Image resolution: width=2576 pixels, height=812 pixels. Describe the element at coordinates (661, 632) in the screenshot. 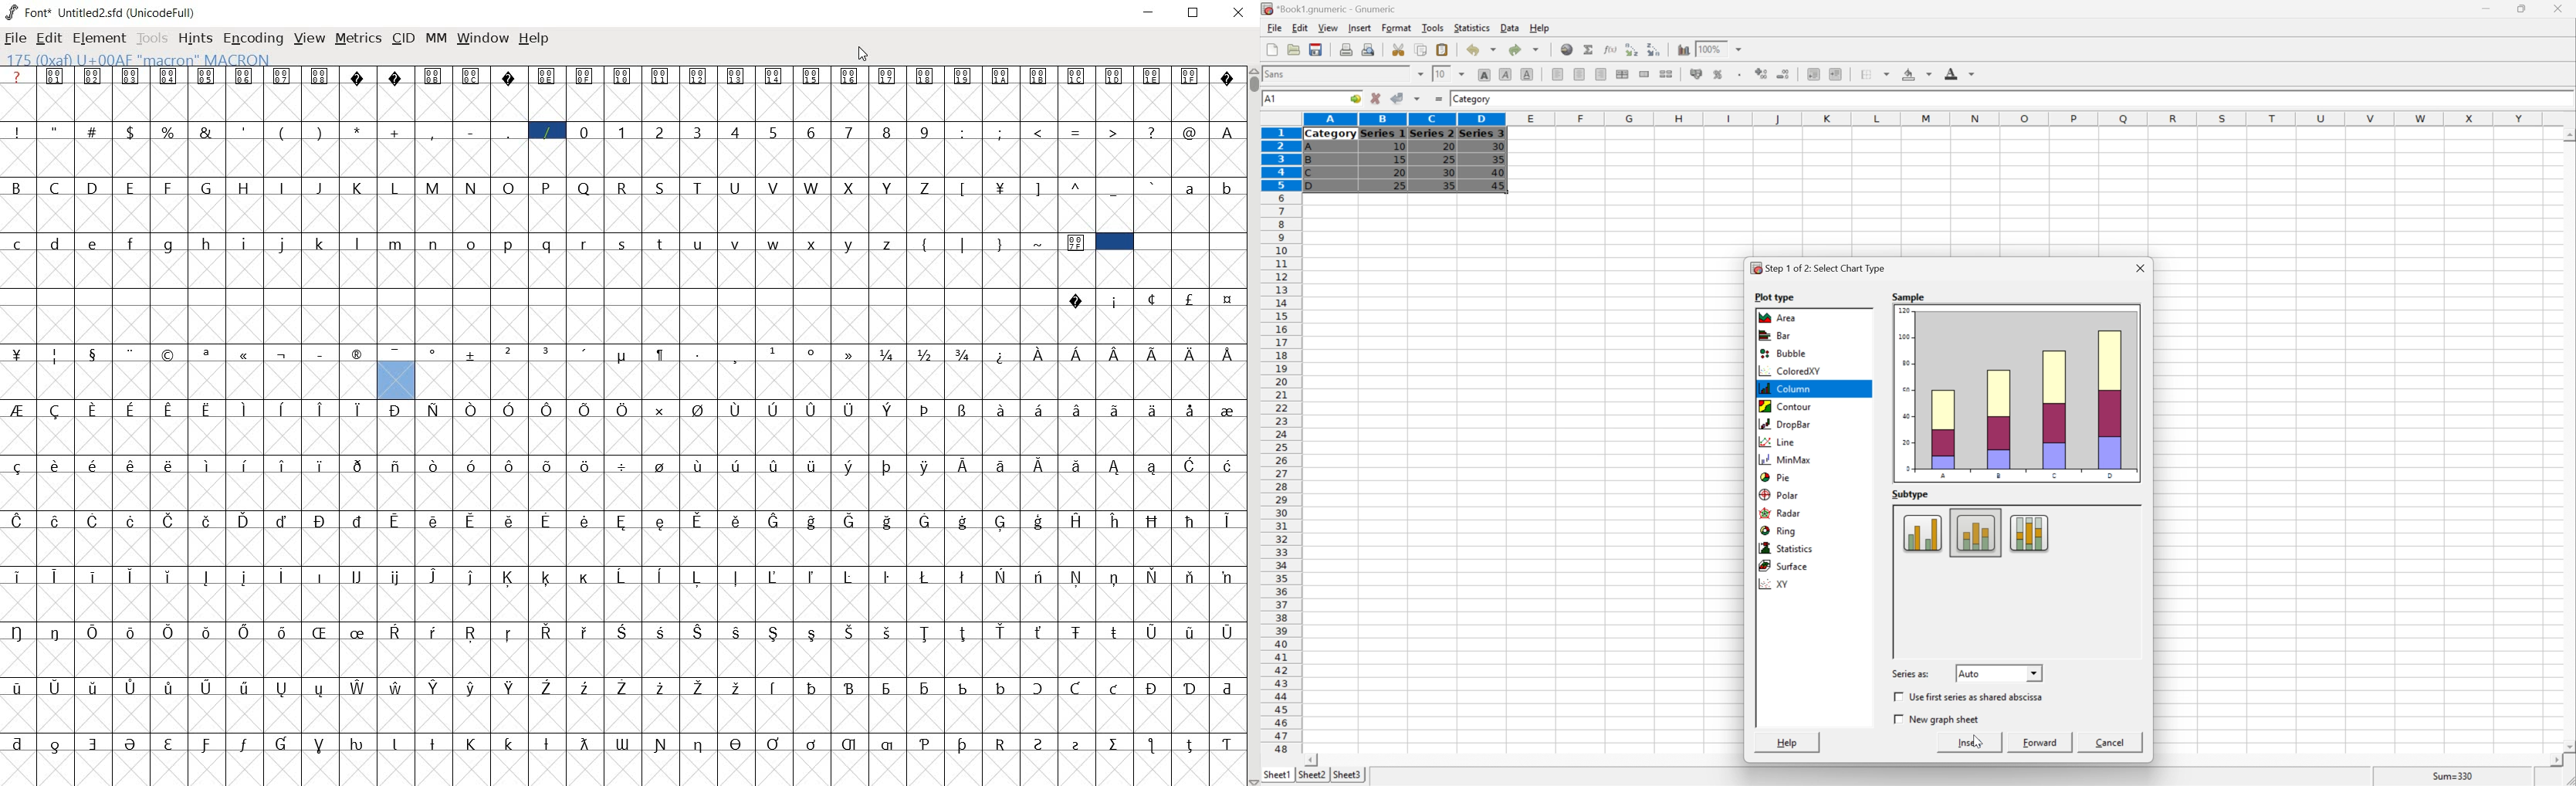

I see `Symbol` at that location.